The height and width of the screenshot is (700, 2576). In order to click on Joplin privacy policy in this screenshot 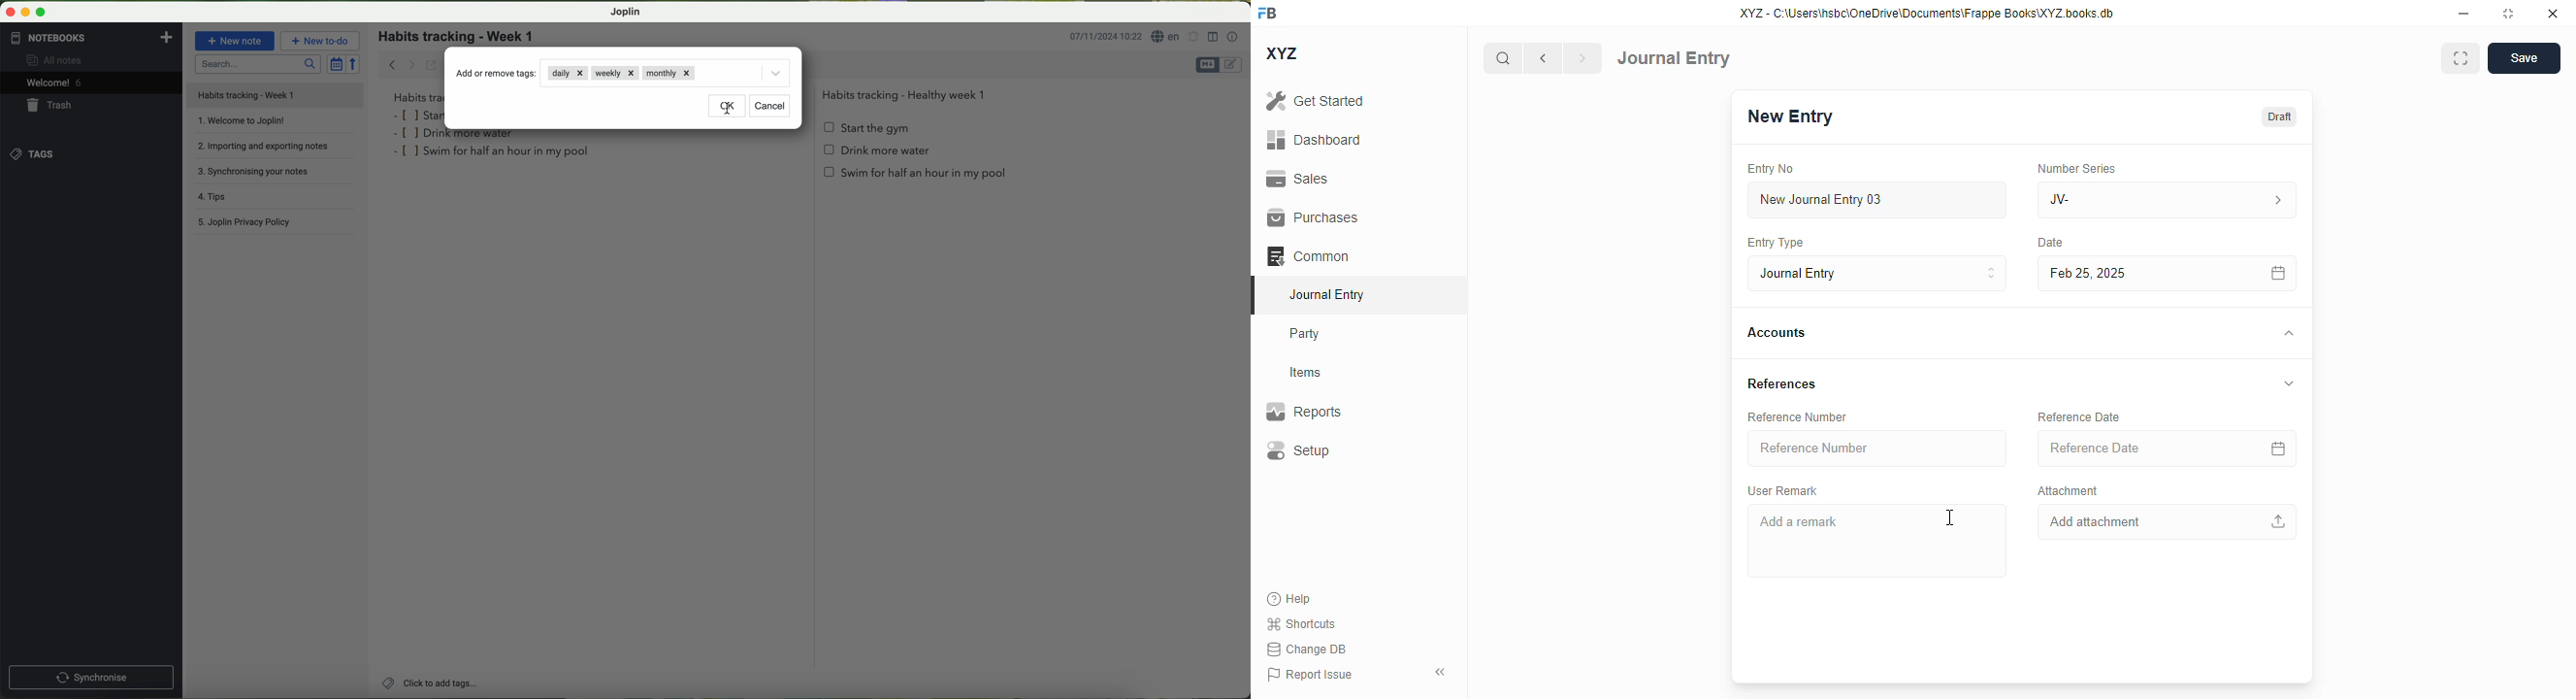, I will do `click(276, 224)`.